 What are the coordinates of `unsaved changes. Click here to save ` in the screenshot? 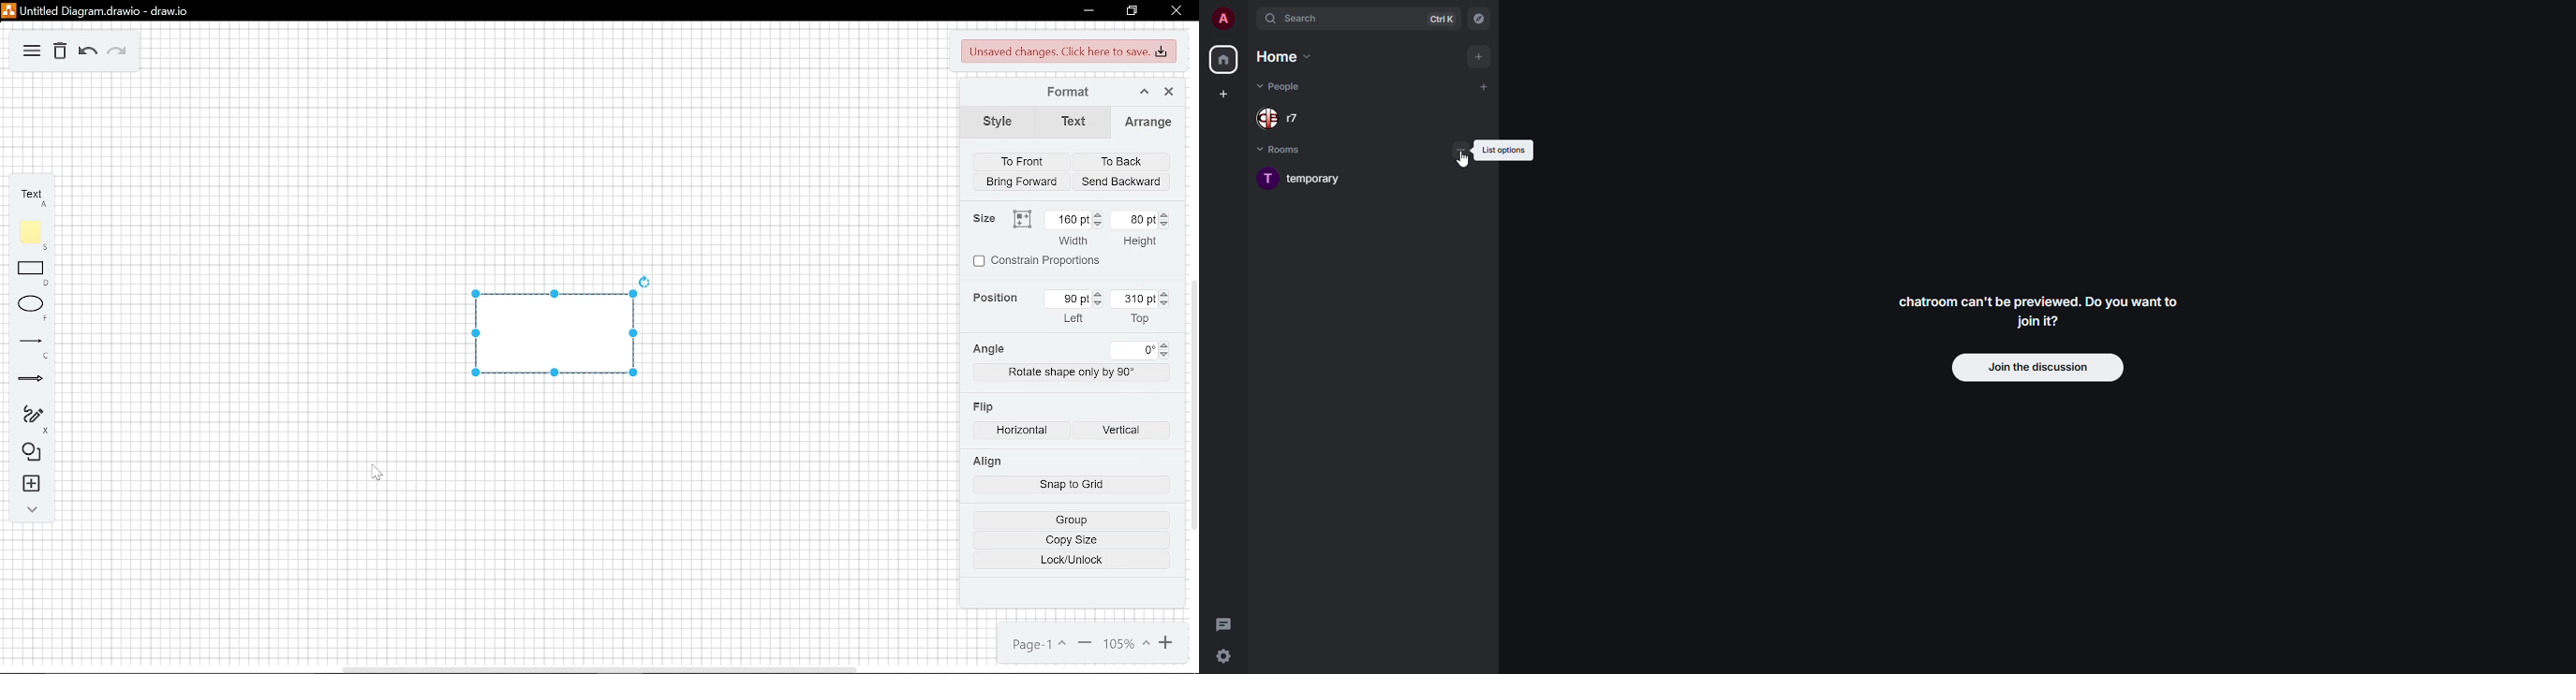 It's located at (1066, 52).